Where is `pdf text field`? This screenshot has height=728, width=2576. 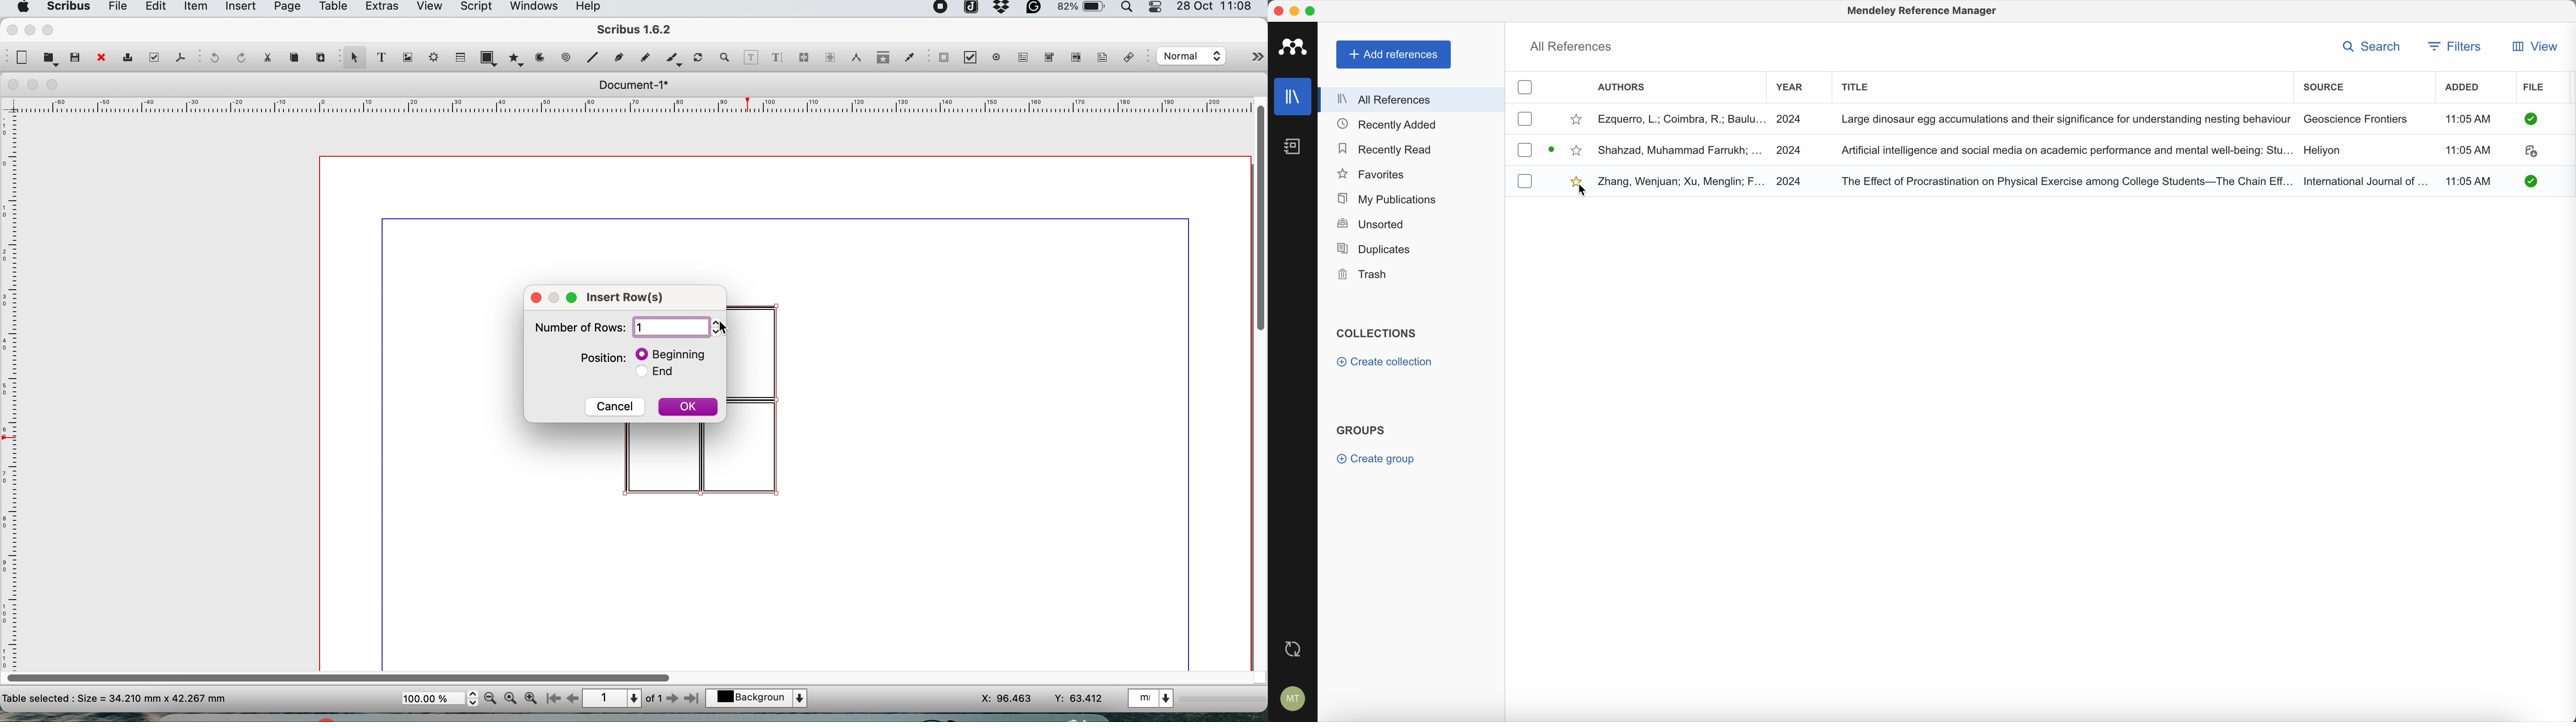 pdf text field is located at coordinates (1021, 58).